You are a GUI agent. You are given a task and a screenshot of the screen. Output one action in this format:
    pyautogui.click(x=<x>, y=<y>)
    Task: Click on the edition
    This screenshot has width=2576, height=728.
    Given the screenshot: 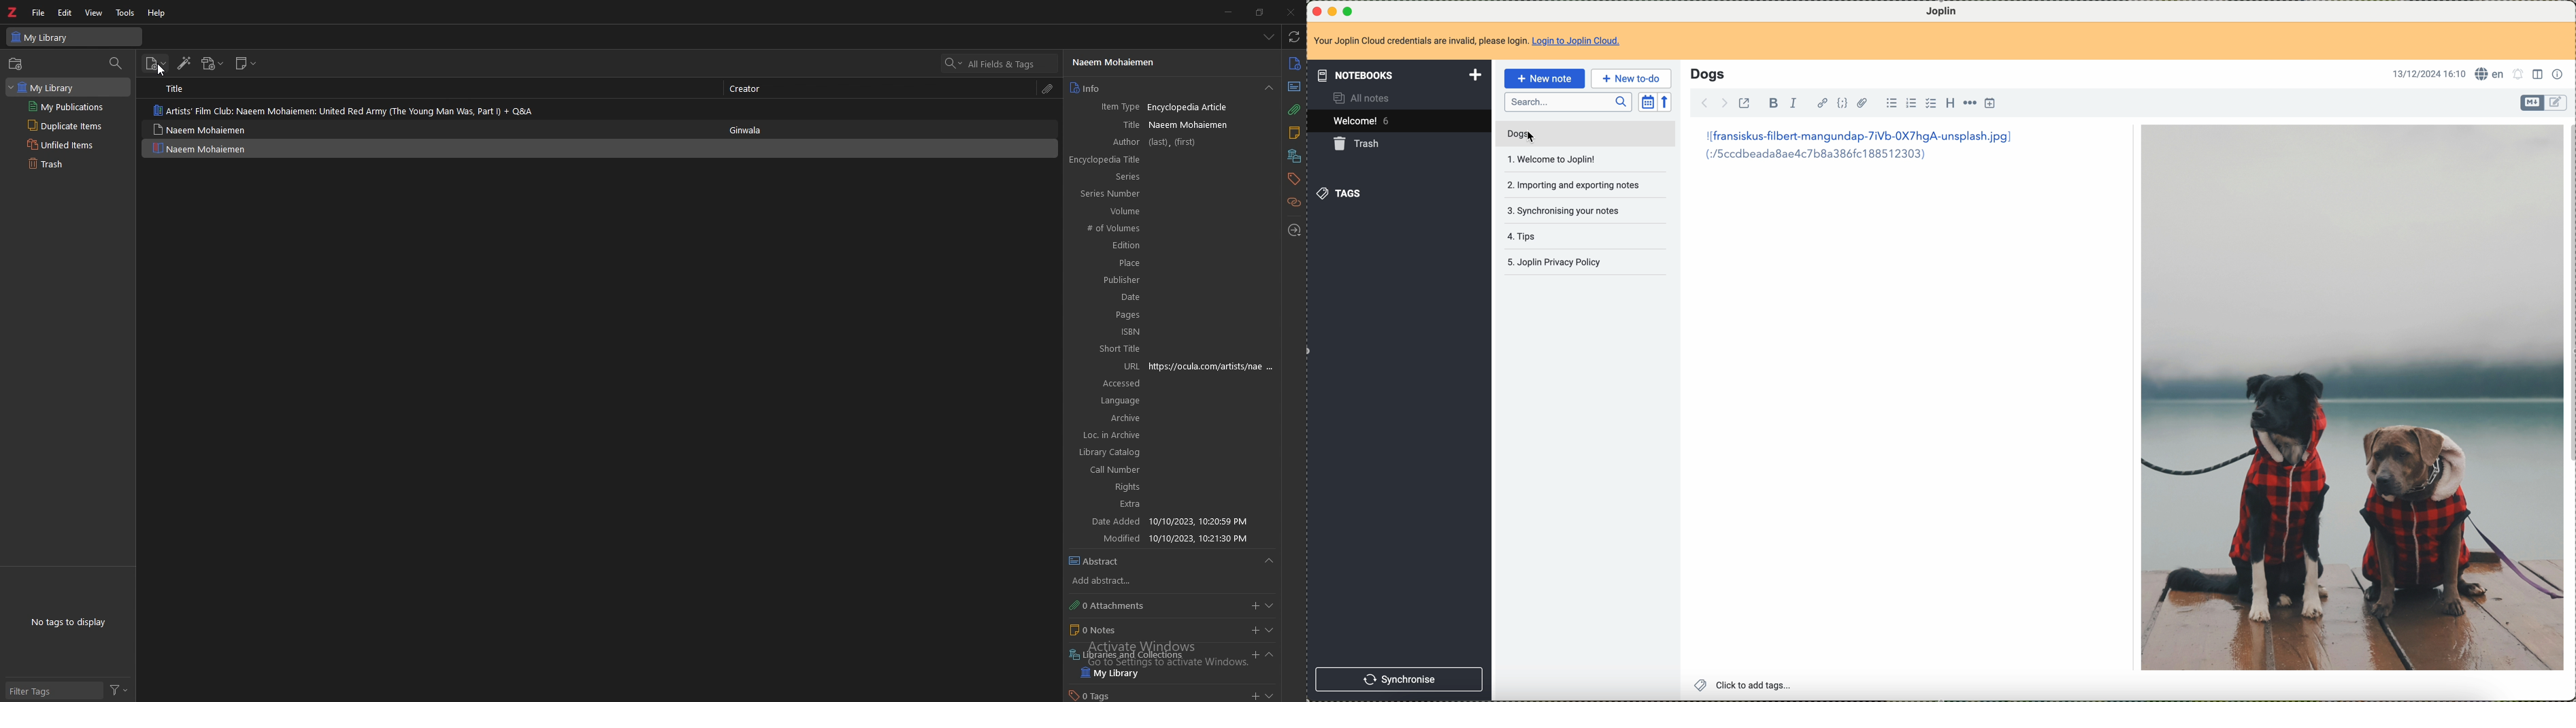 What is the action you would take?
    pyautogui.click(x=1106, y=246)
    